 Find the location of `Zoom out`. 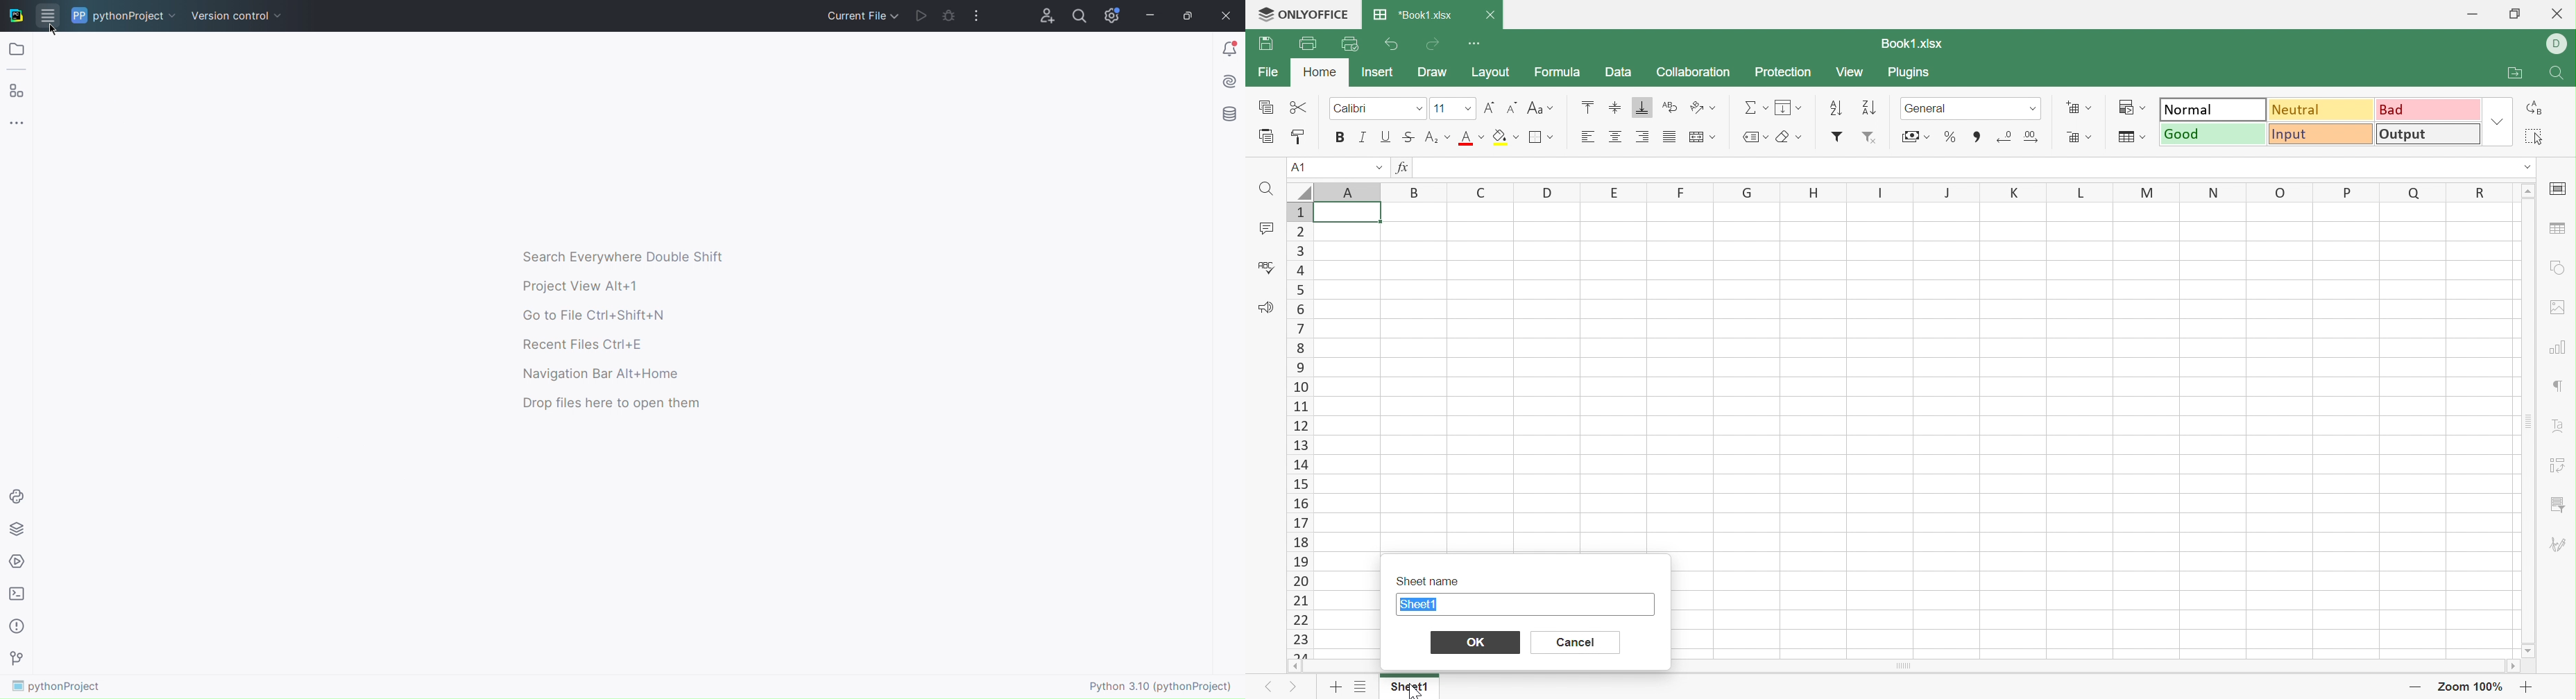

Zoom out is located at coordinates (2415, 686).